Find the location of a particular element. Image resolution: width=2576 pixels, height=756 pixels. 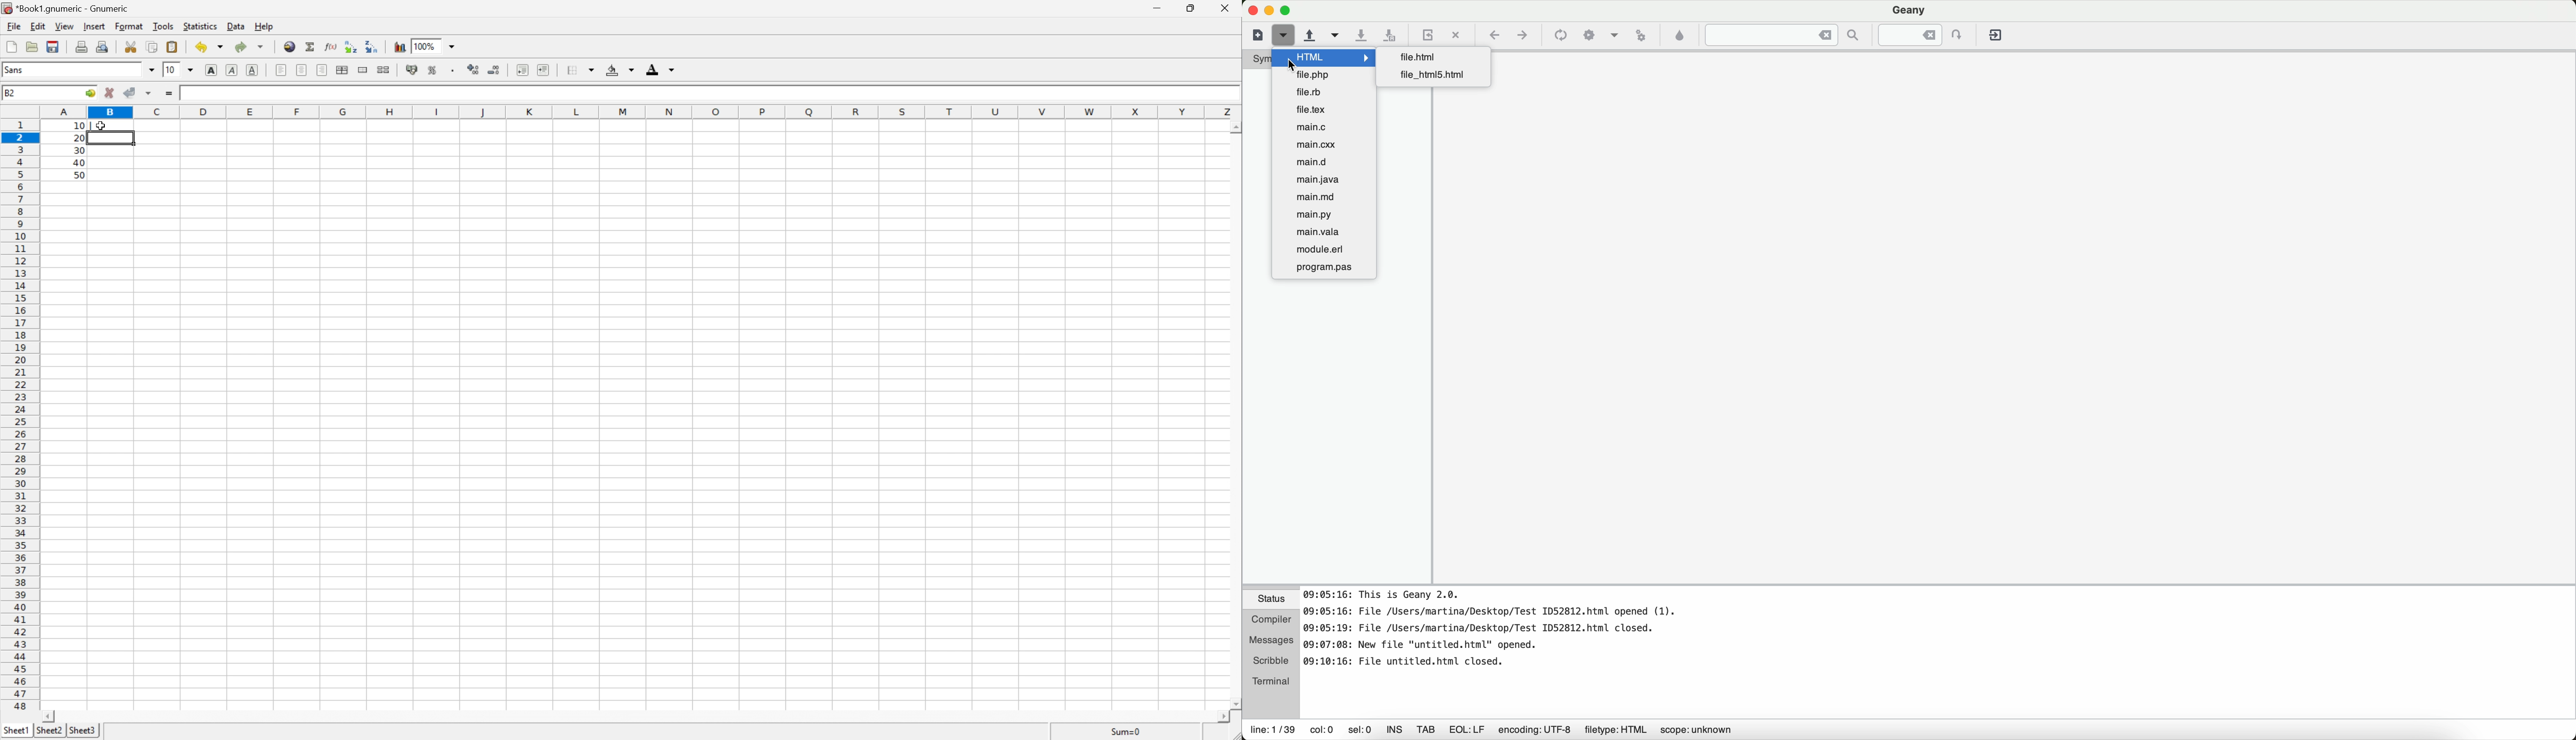

Scroll Up is located at coordinates (1234, 127).